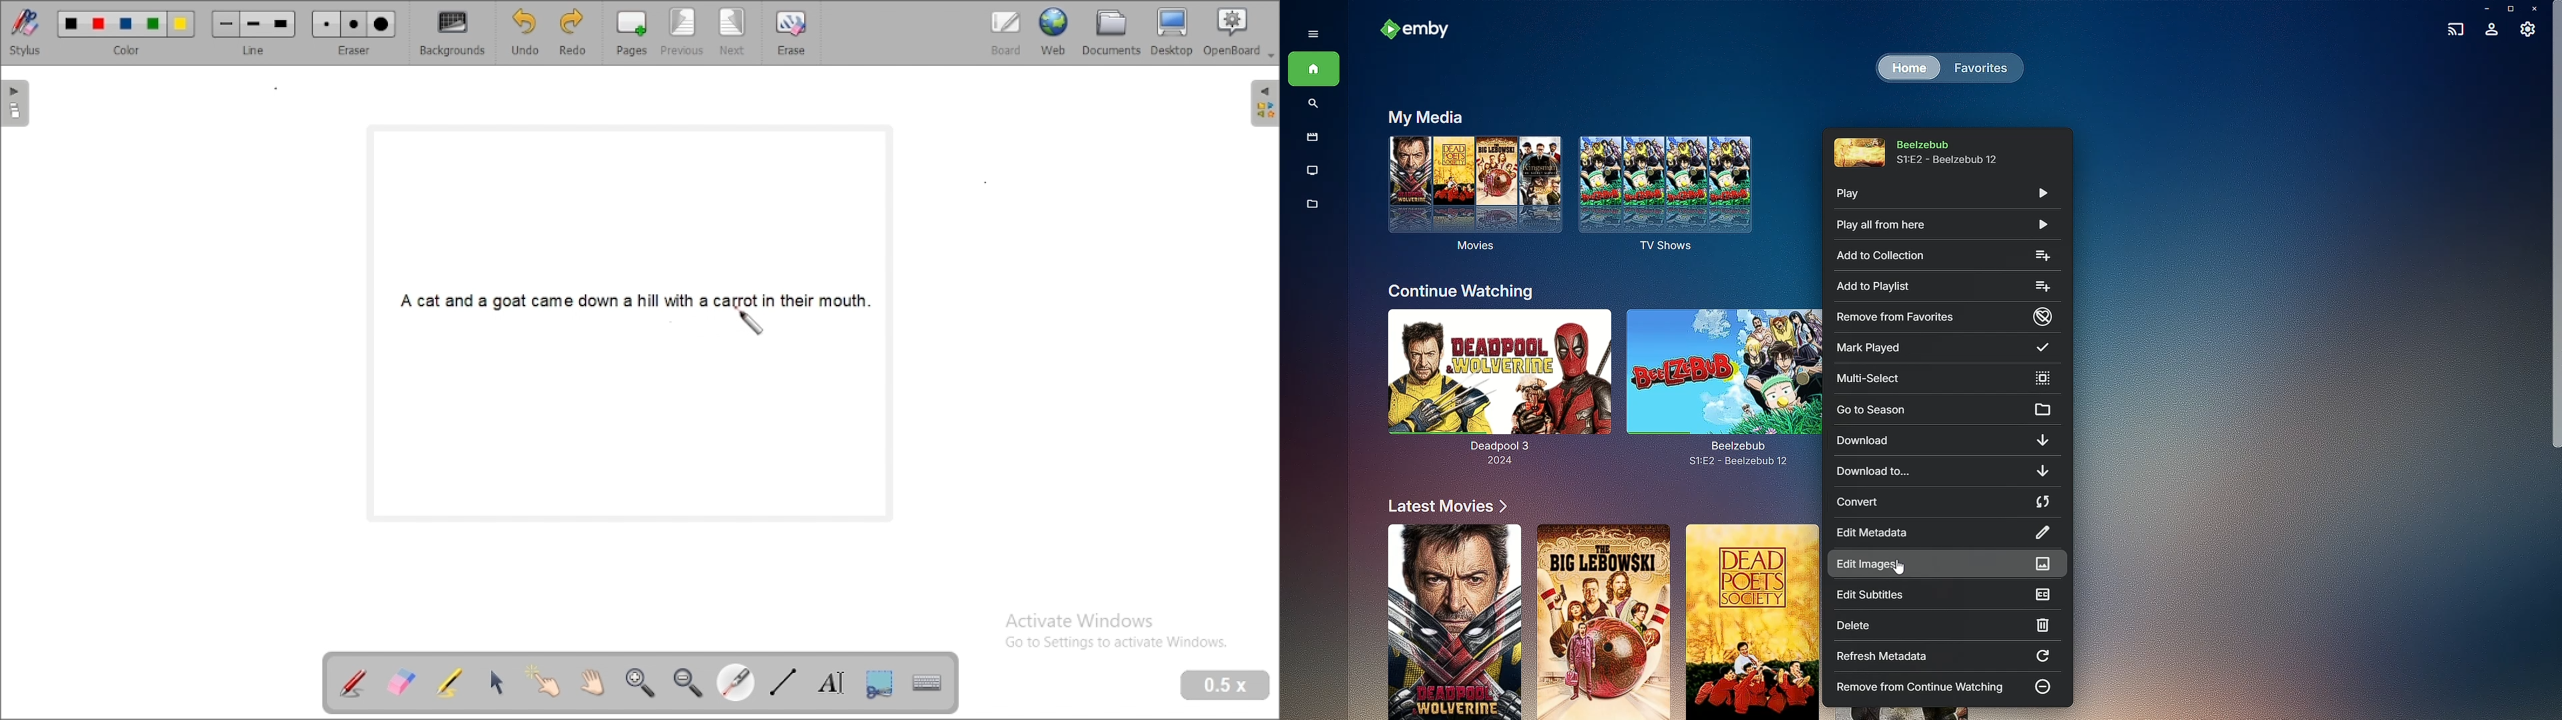 The height and width of the screenshot is (728, 2576). Describe the element at coordinates (1272, 56) in the screenshot. I see `Dropdown` at that location.